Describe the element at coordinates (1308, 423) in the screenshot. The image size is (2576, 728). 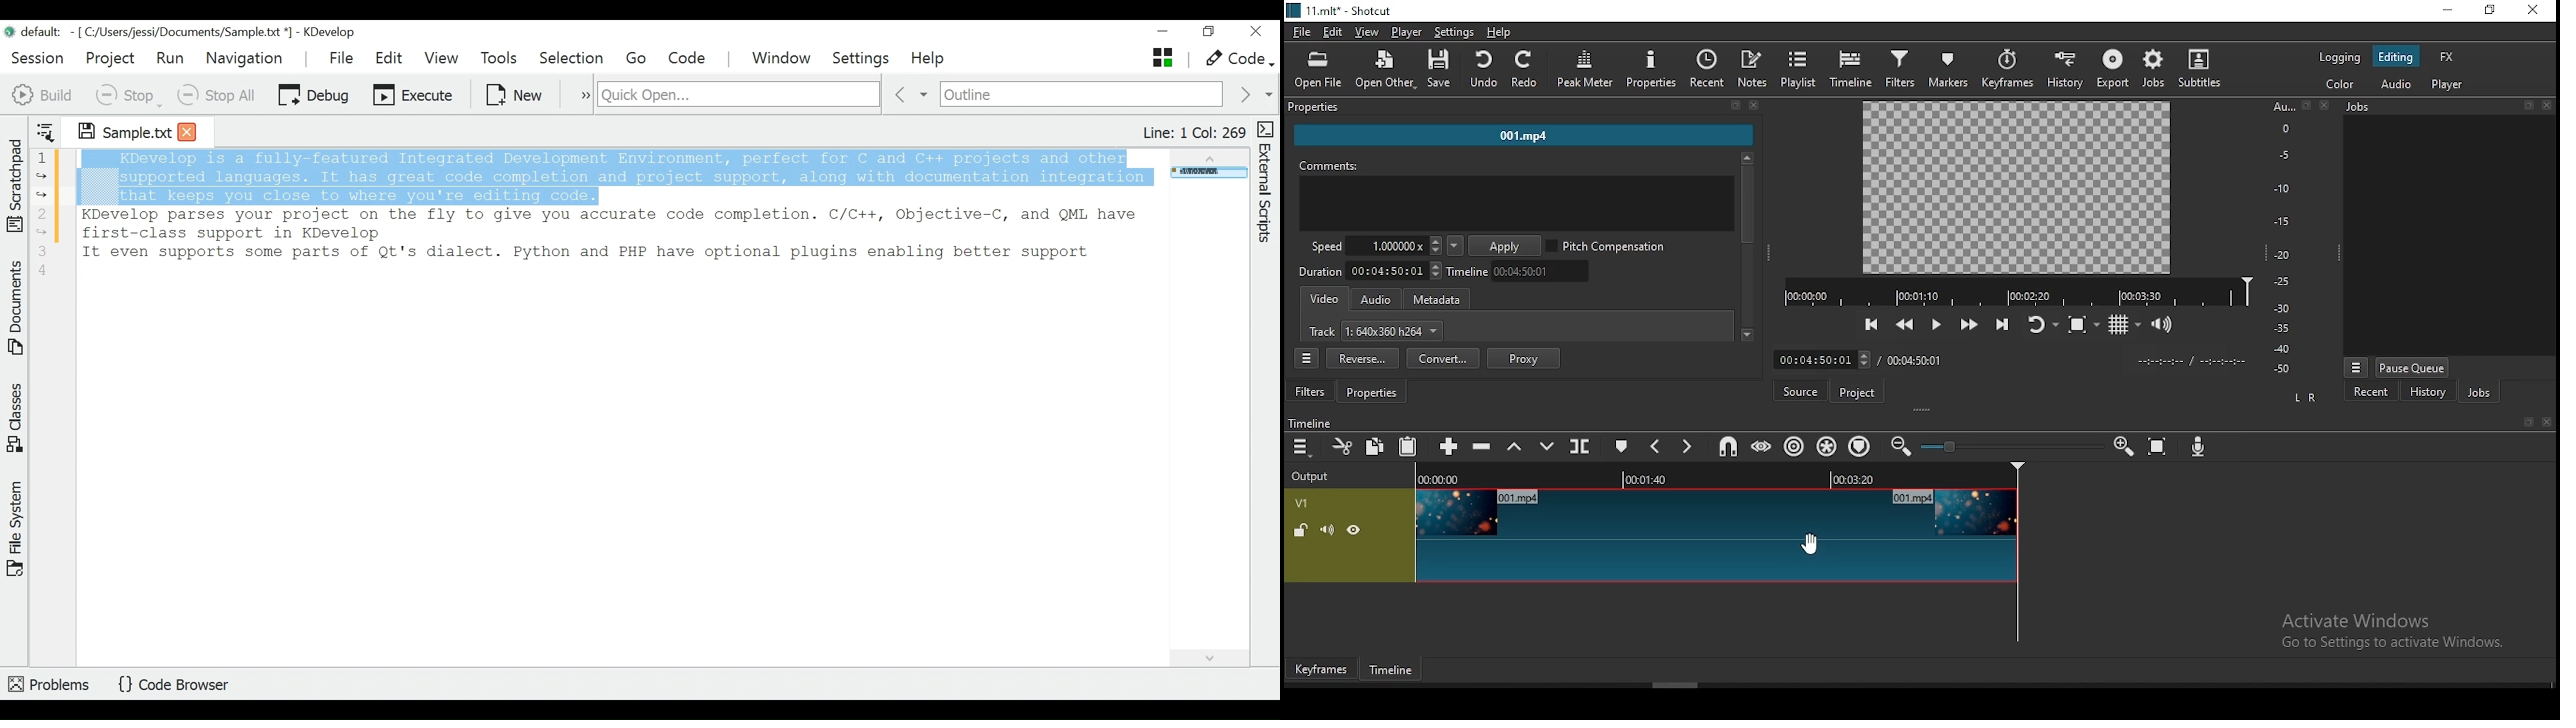
I see `timeline` at that location.